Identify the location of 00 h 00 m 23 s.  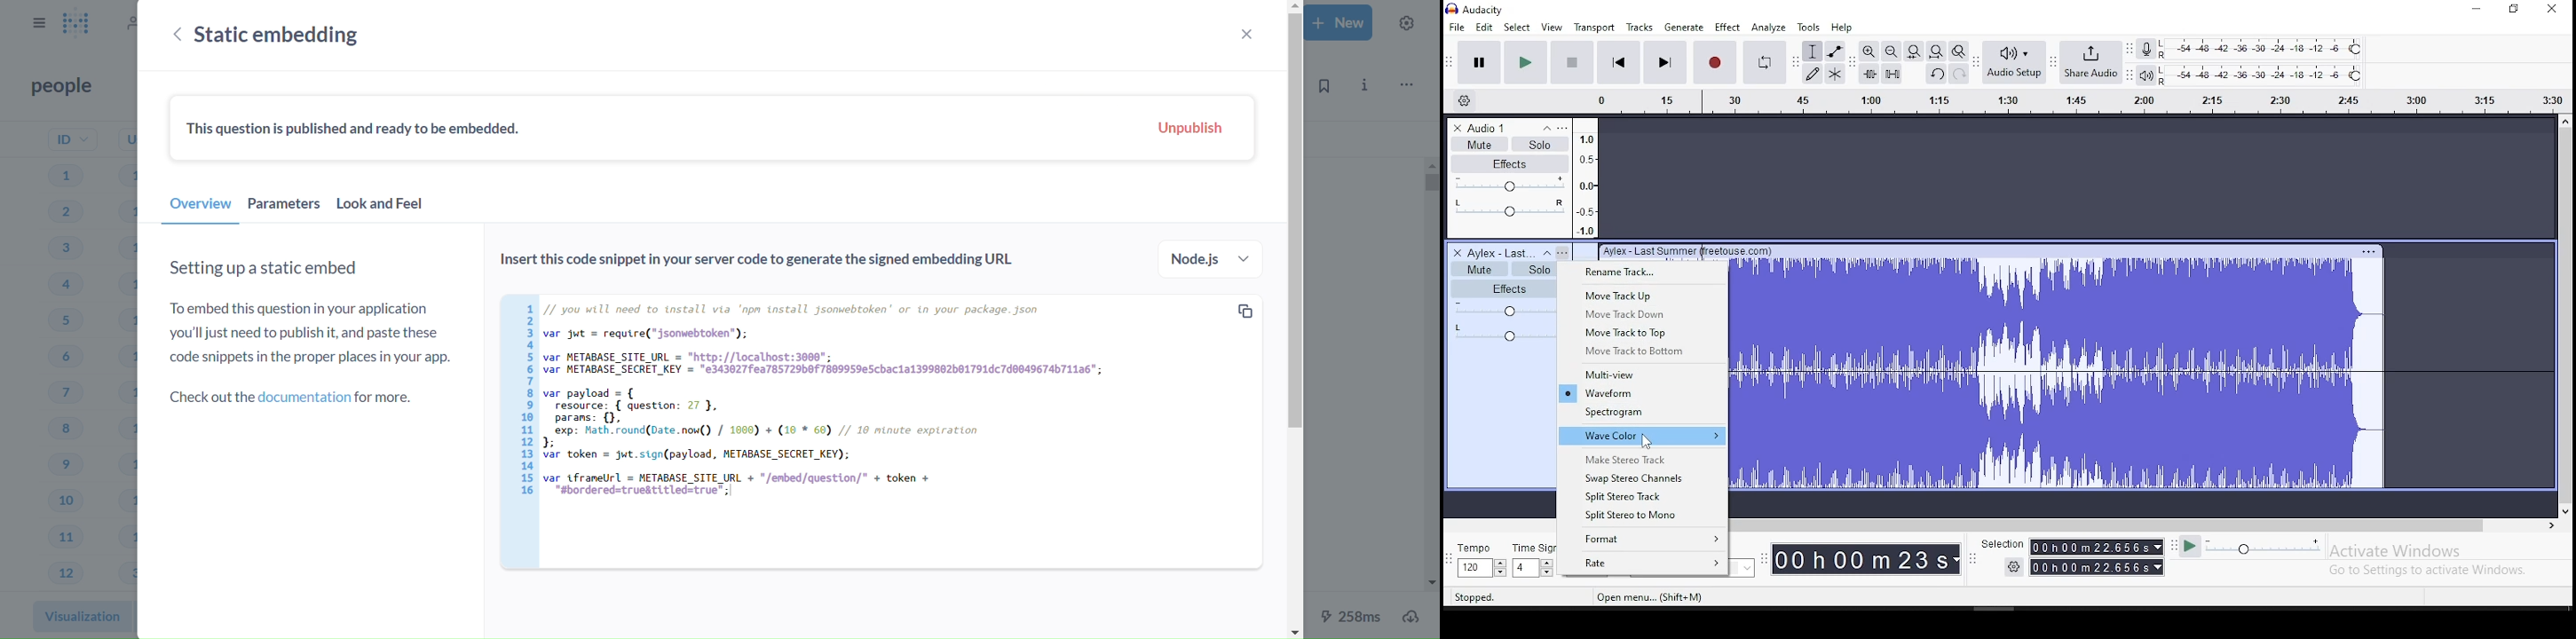
(1865, 560).